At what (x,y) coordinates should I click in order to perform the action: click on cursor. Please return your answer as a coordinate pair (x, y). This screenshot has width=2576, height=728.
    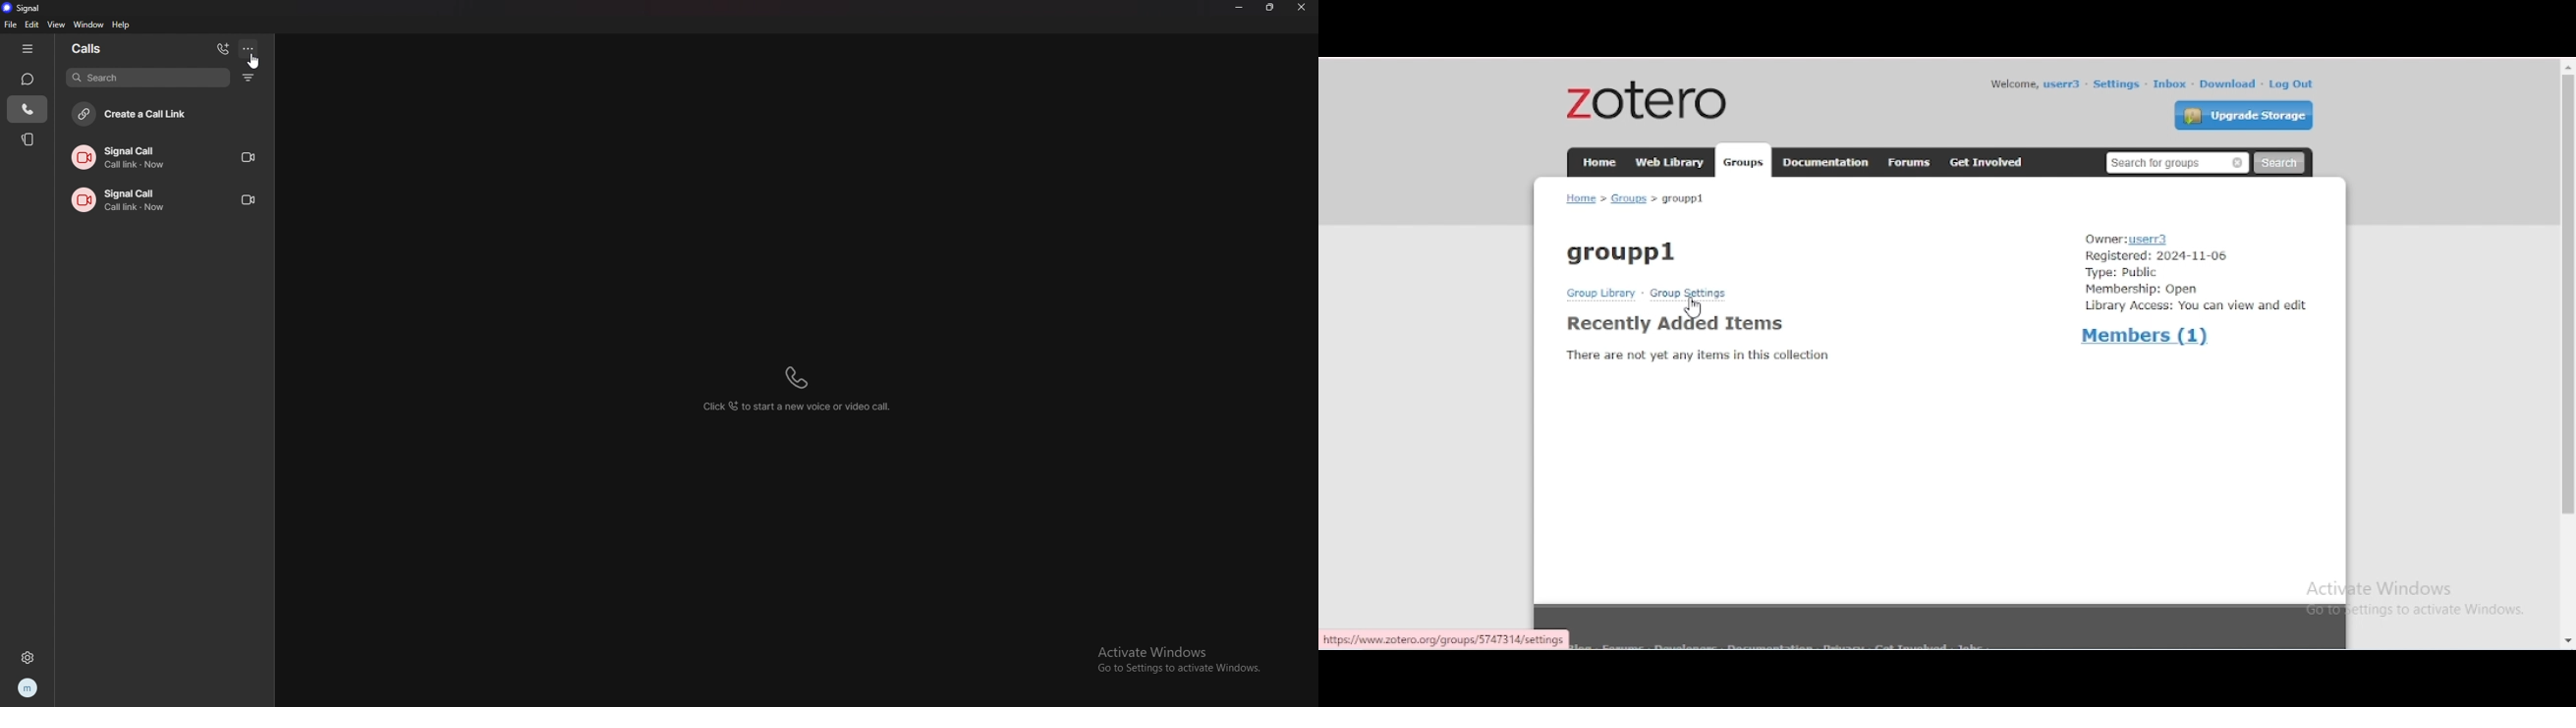
    Looking at the image, I should click on (254, 59).